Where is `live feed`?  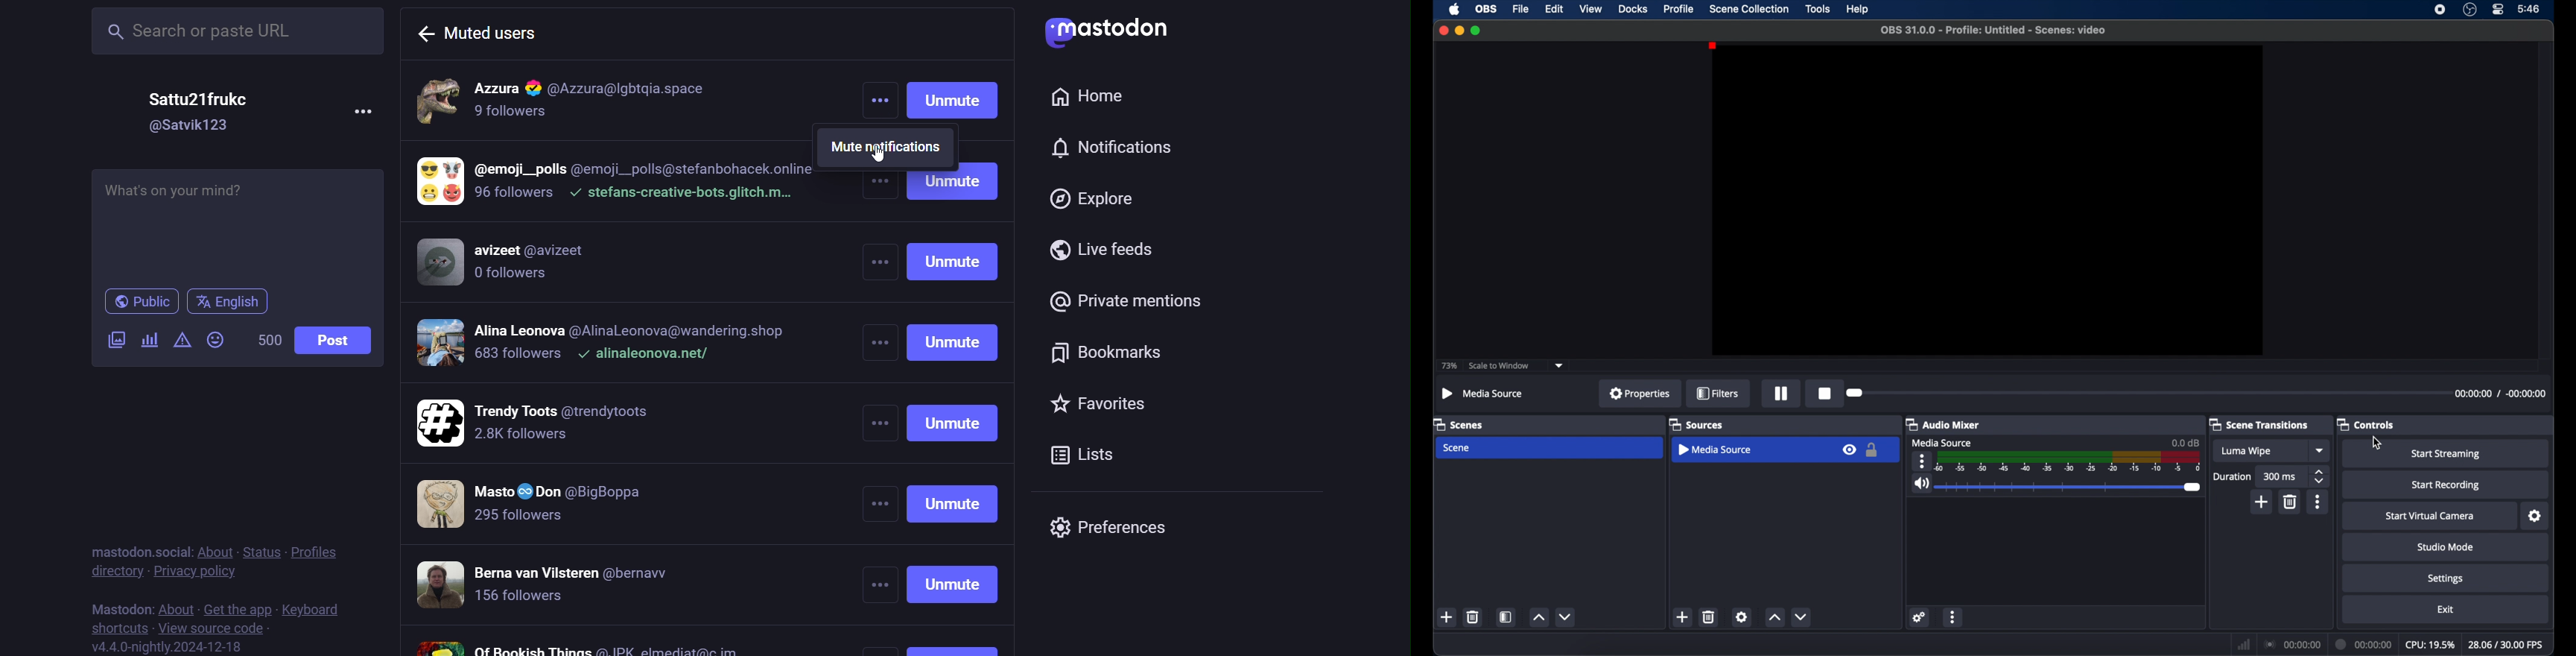 live feed is located at coordinates (1104, 249).